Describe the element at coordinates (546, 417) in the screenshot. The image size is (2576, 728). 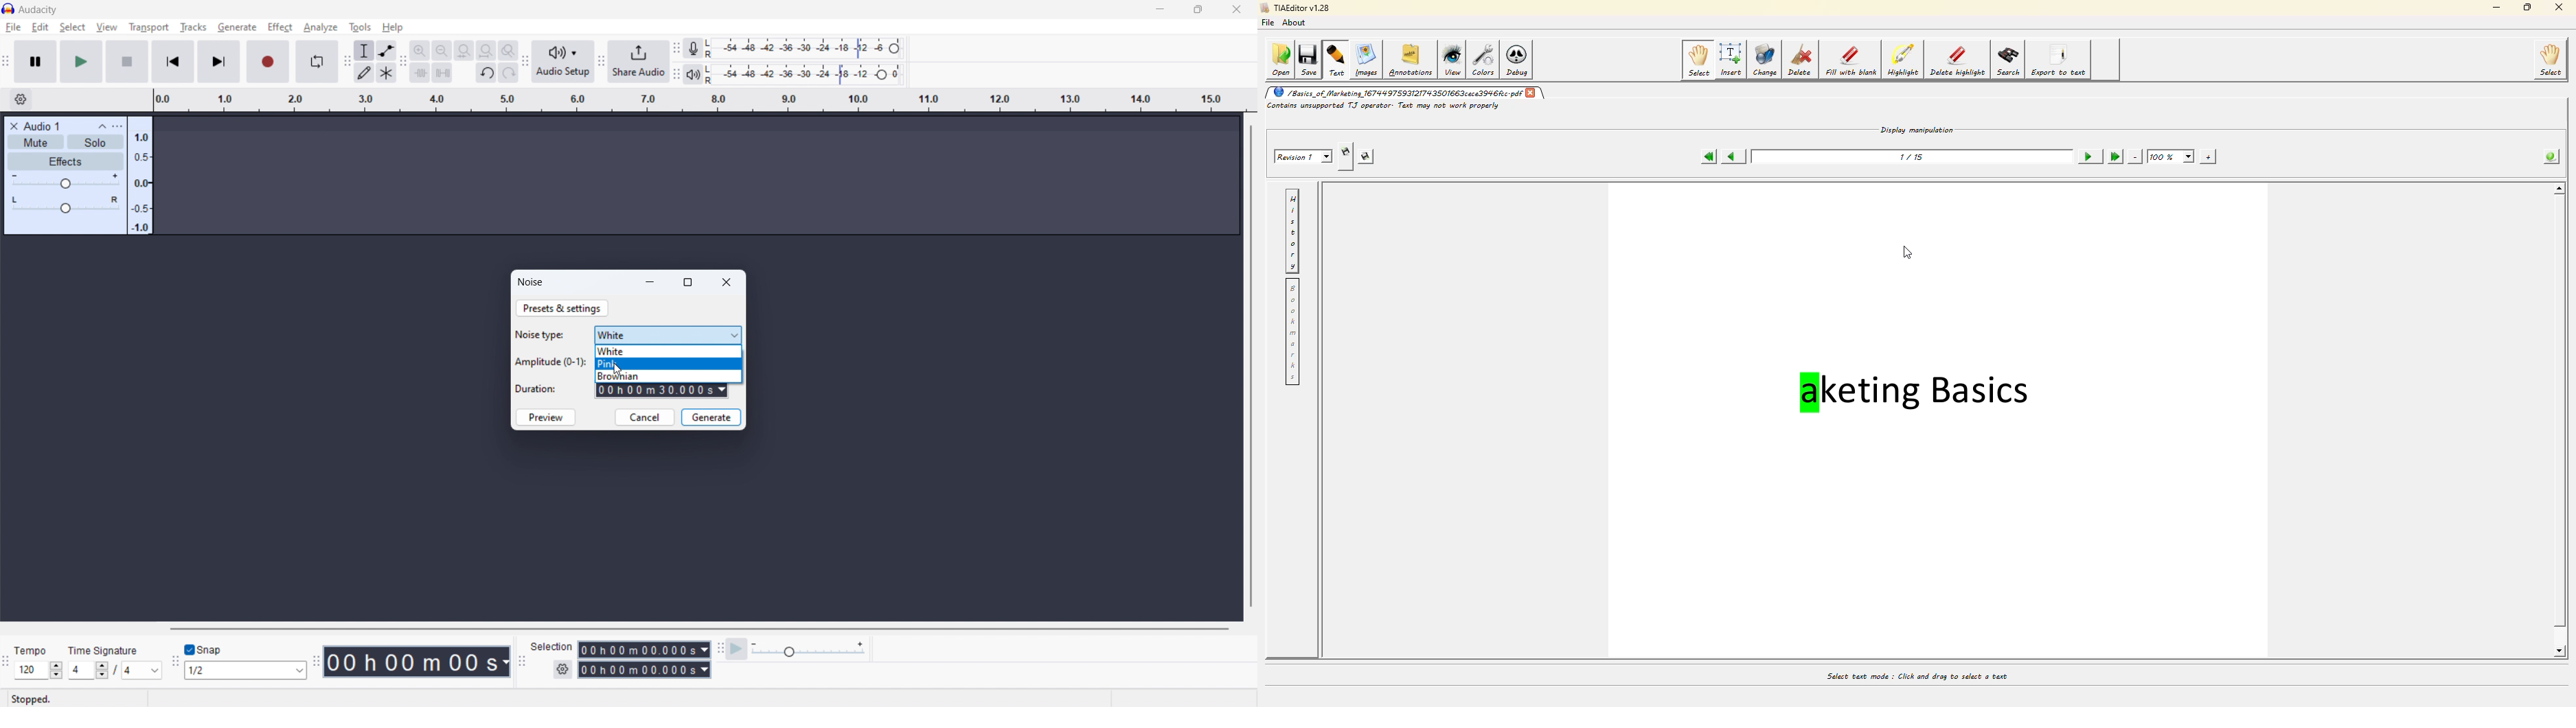
I see `preview` at that location.